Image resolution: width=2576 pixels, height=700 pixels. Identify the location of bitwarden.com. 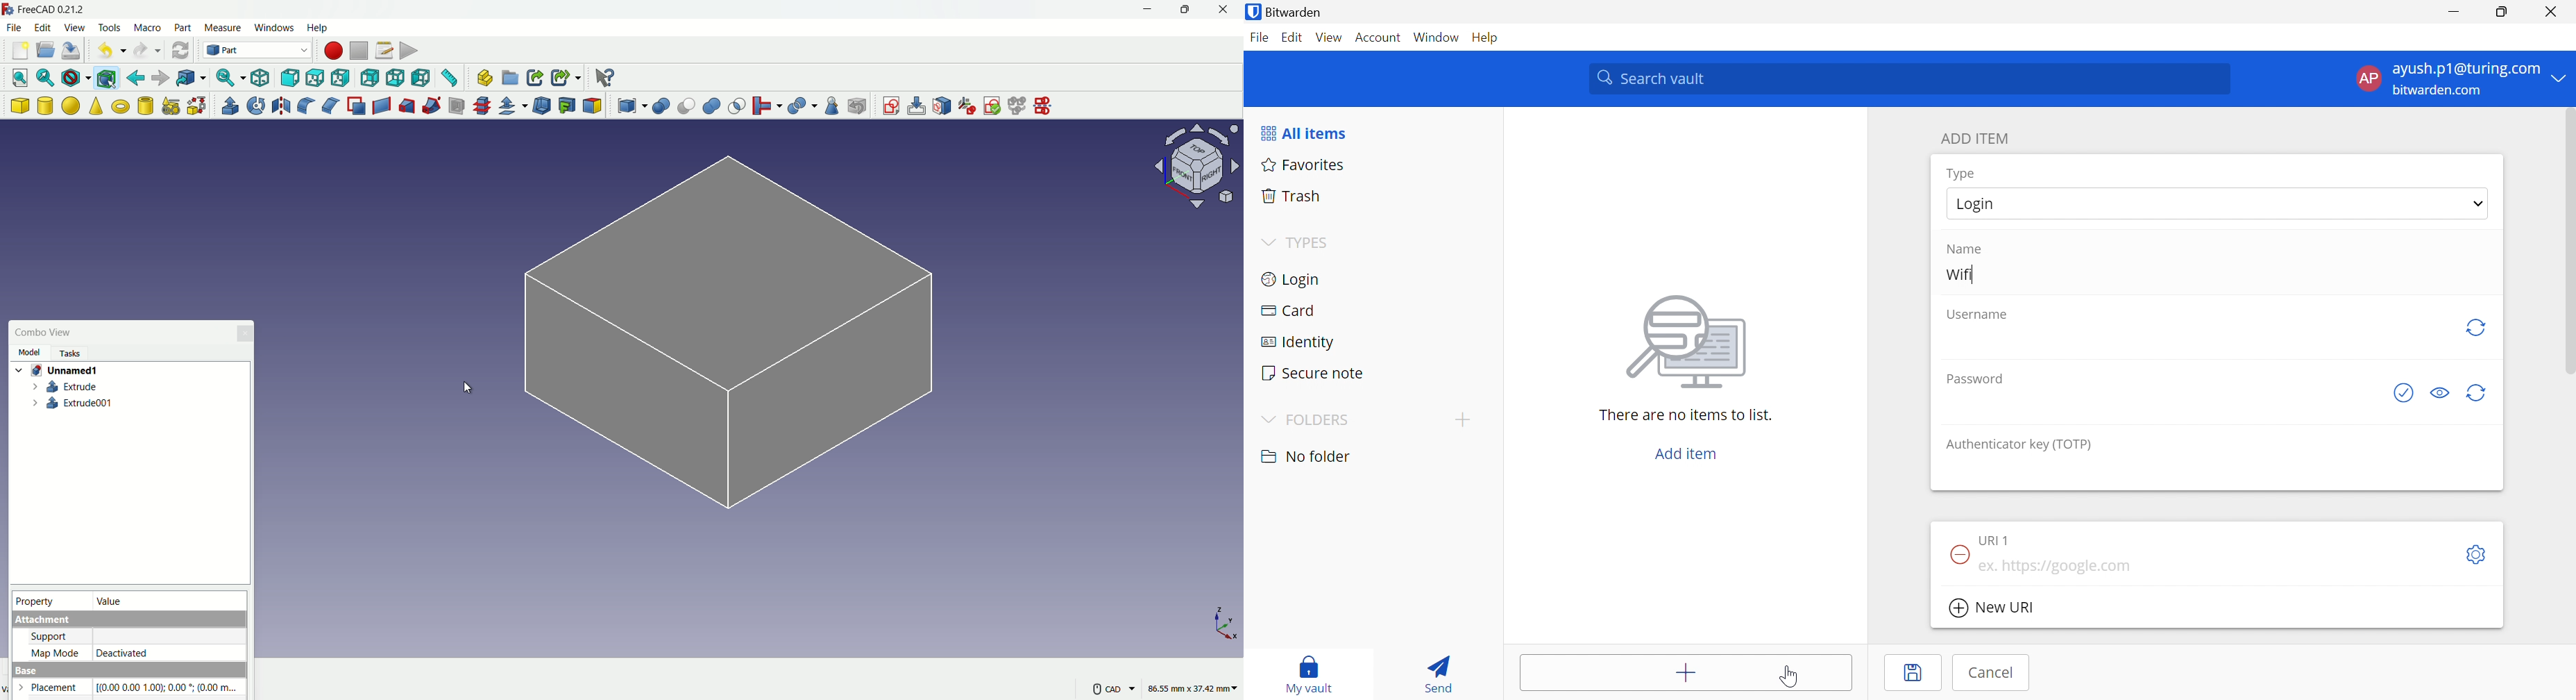
(2440, 91).